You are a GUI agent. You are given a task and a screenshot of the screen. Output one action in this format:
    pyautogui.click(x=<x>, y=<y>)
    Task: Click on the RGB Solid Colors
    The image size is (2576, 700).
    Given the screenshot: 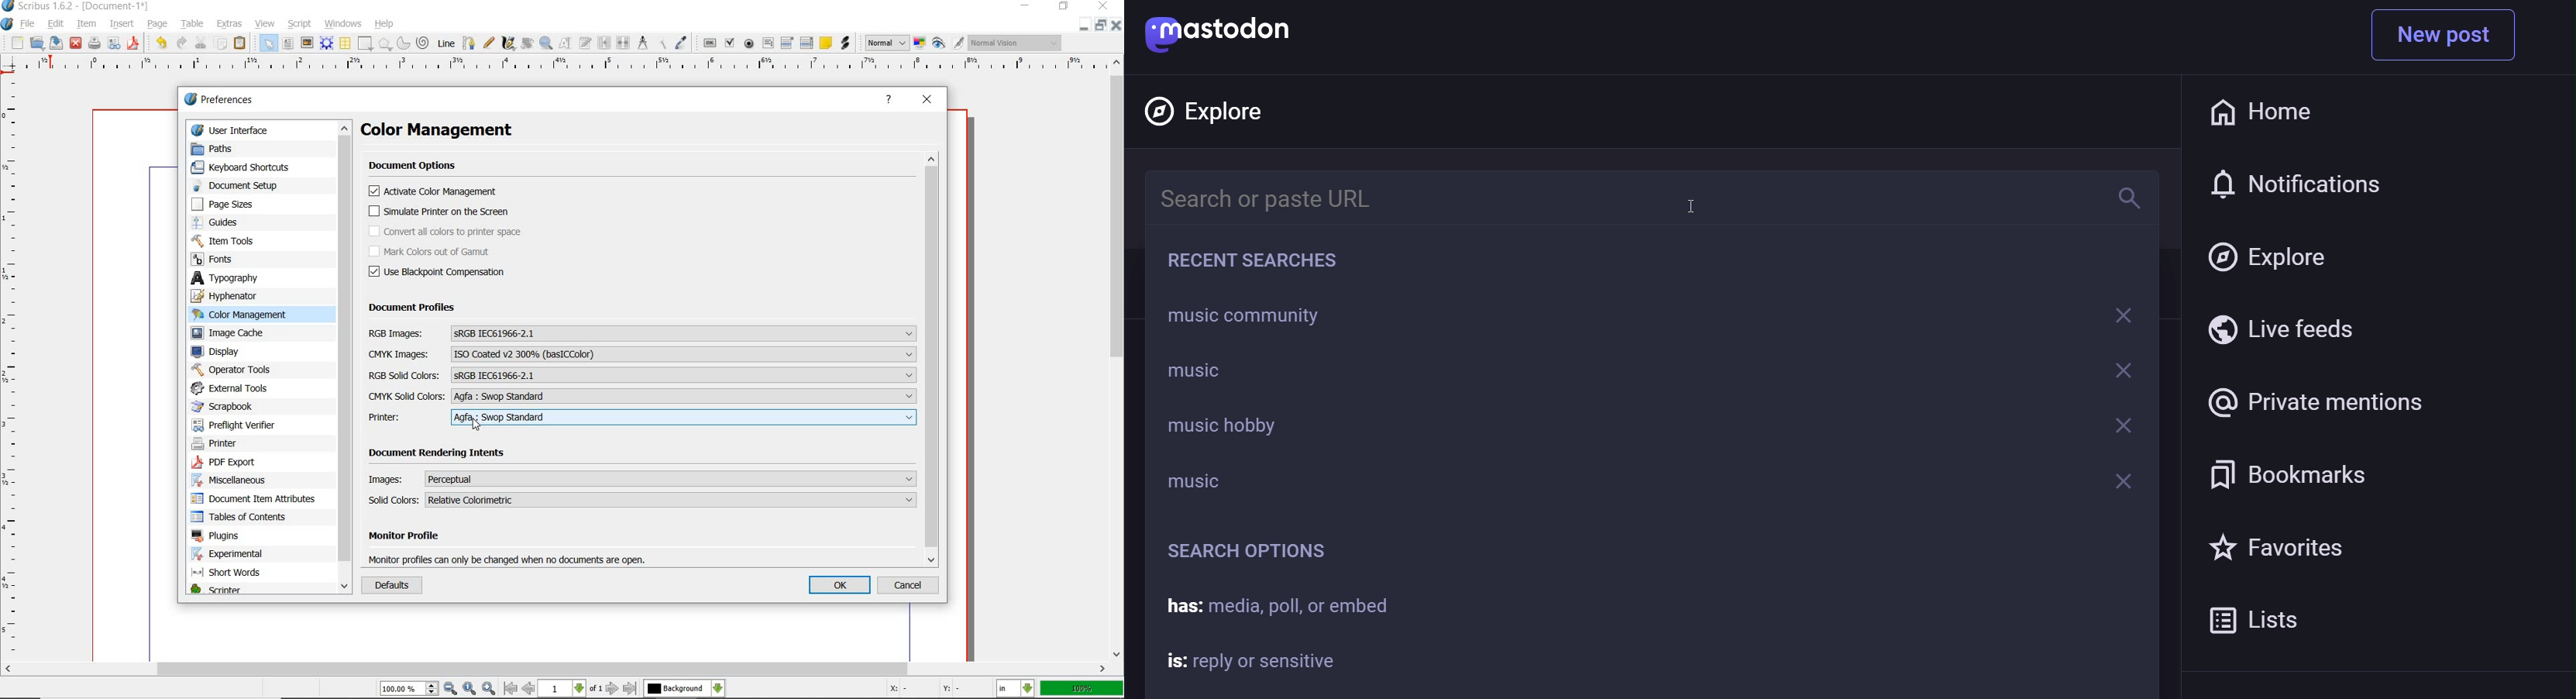 What is the action you would take?
    pyautogui.click(x=642, y=374)
    